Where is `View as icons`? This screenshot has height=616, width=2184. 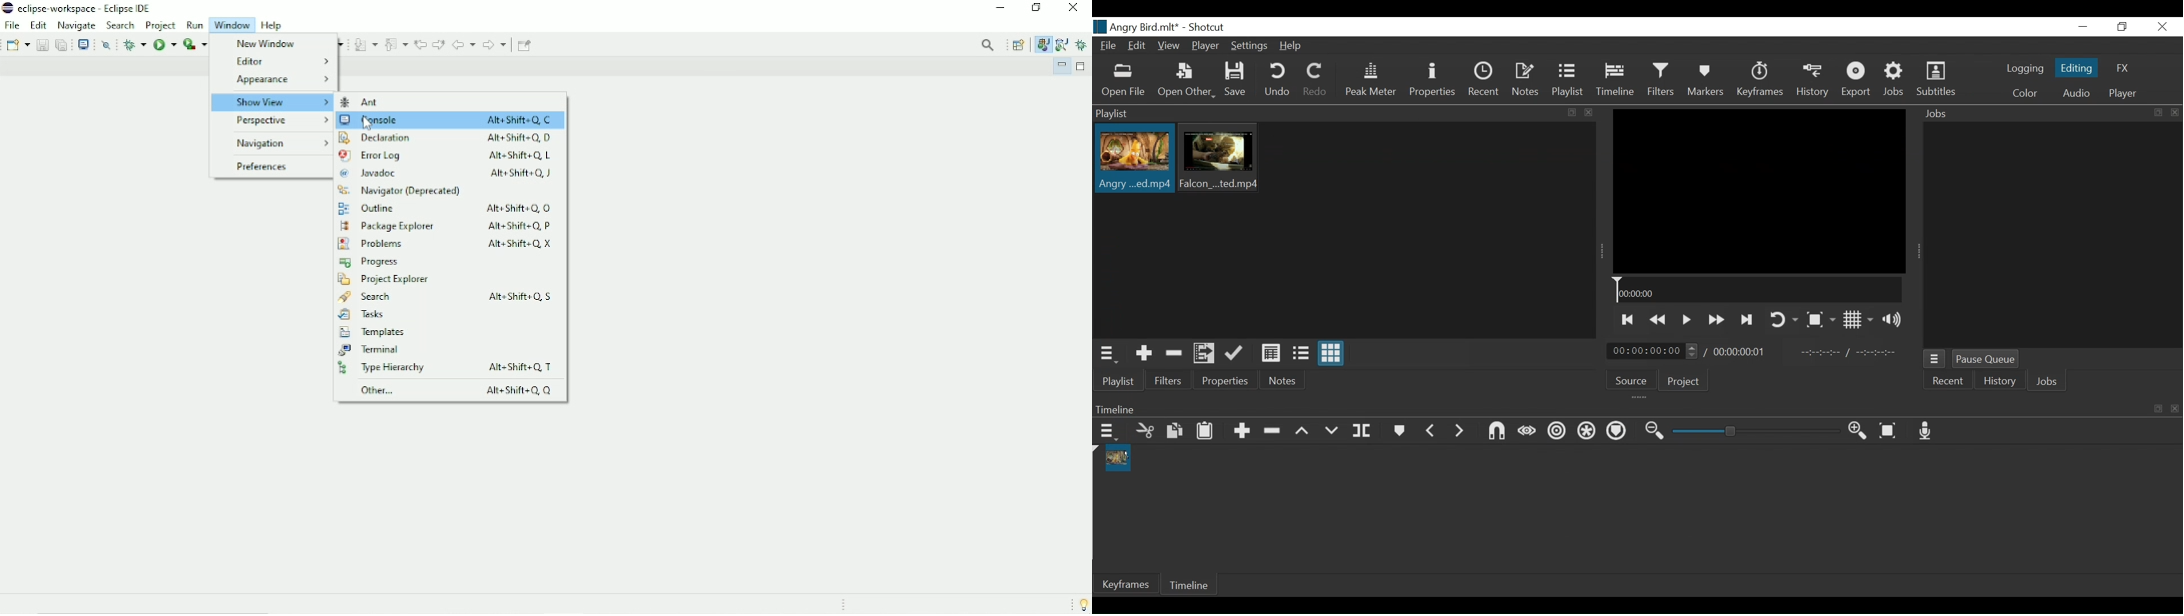
View as icons is located at coordinates (1331, 352).